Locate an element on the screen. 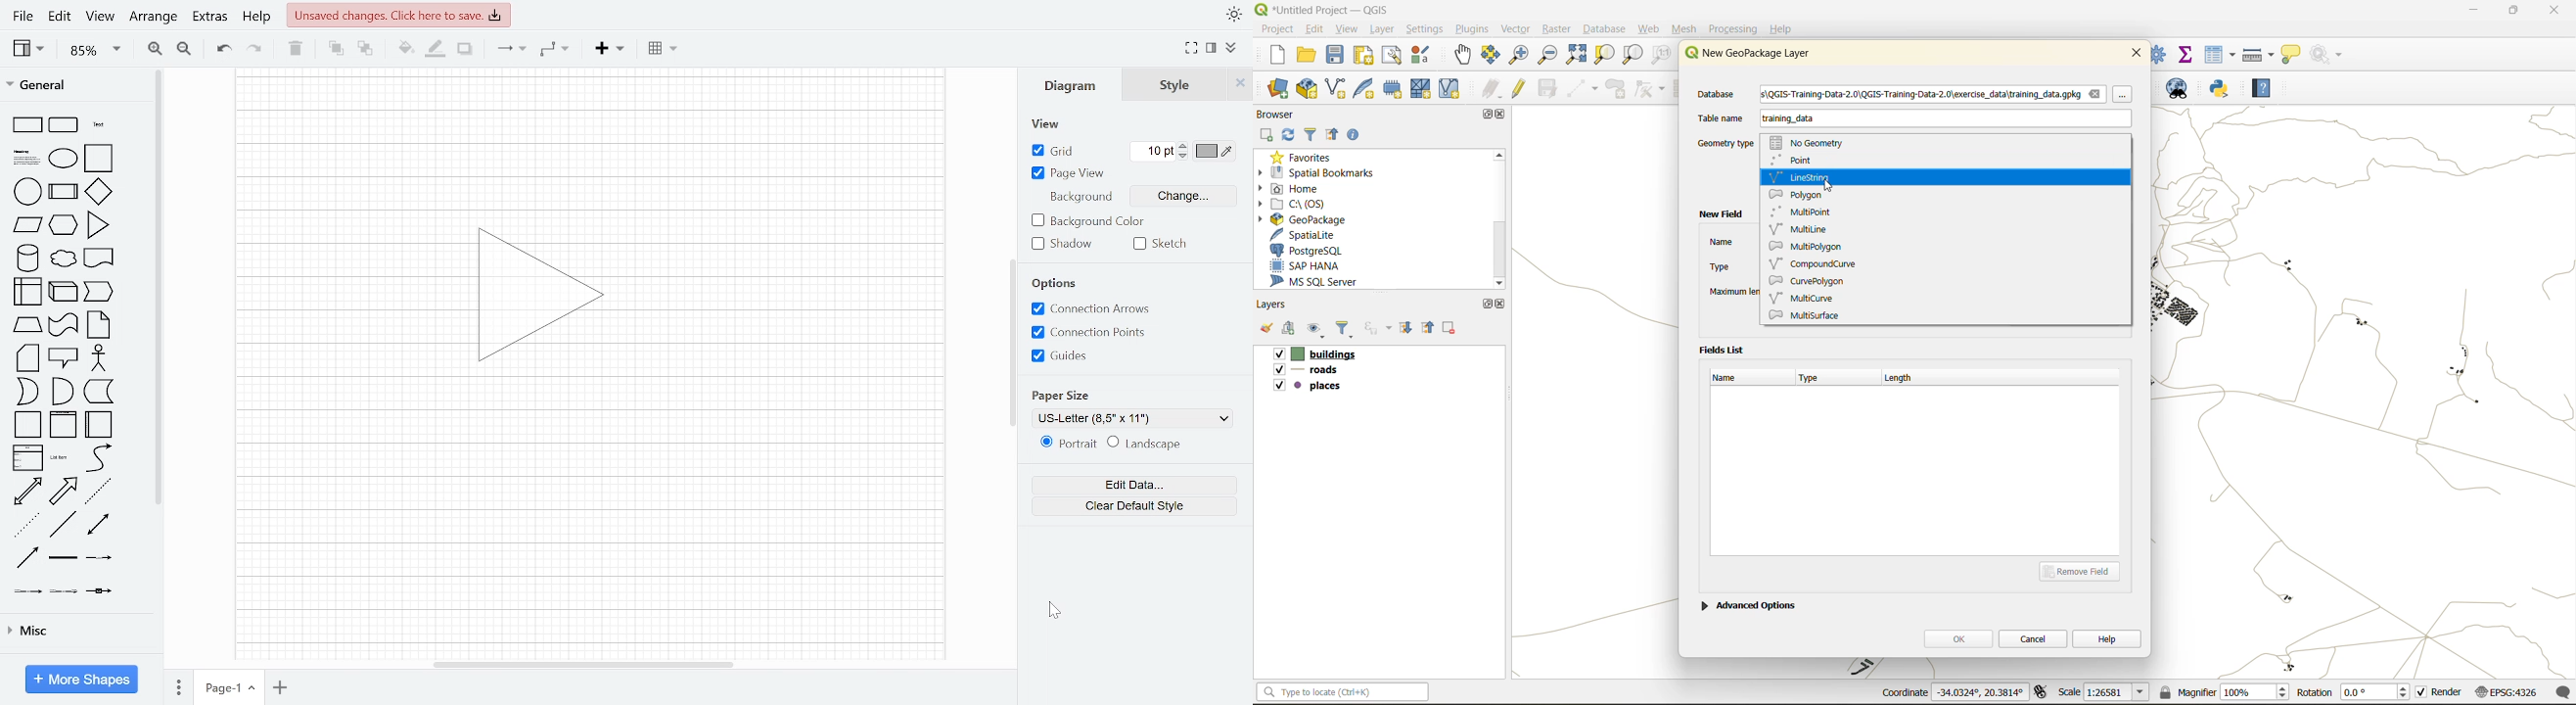 This screenshot has height=728, width=2576. places is located at coordinates (1308, 388).